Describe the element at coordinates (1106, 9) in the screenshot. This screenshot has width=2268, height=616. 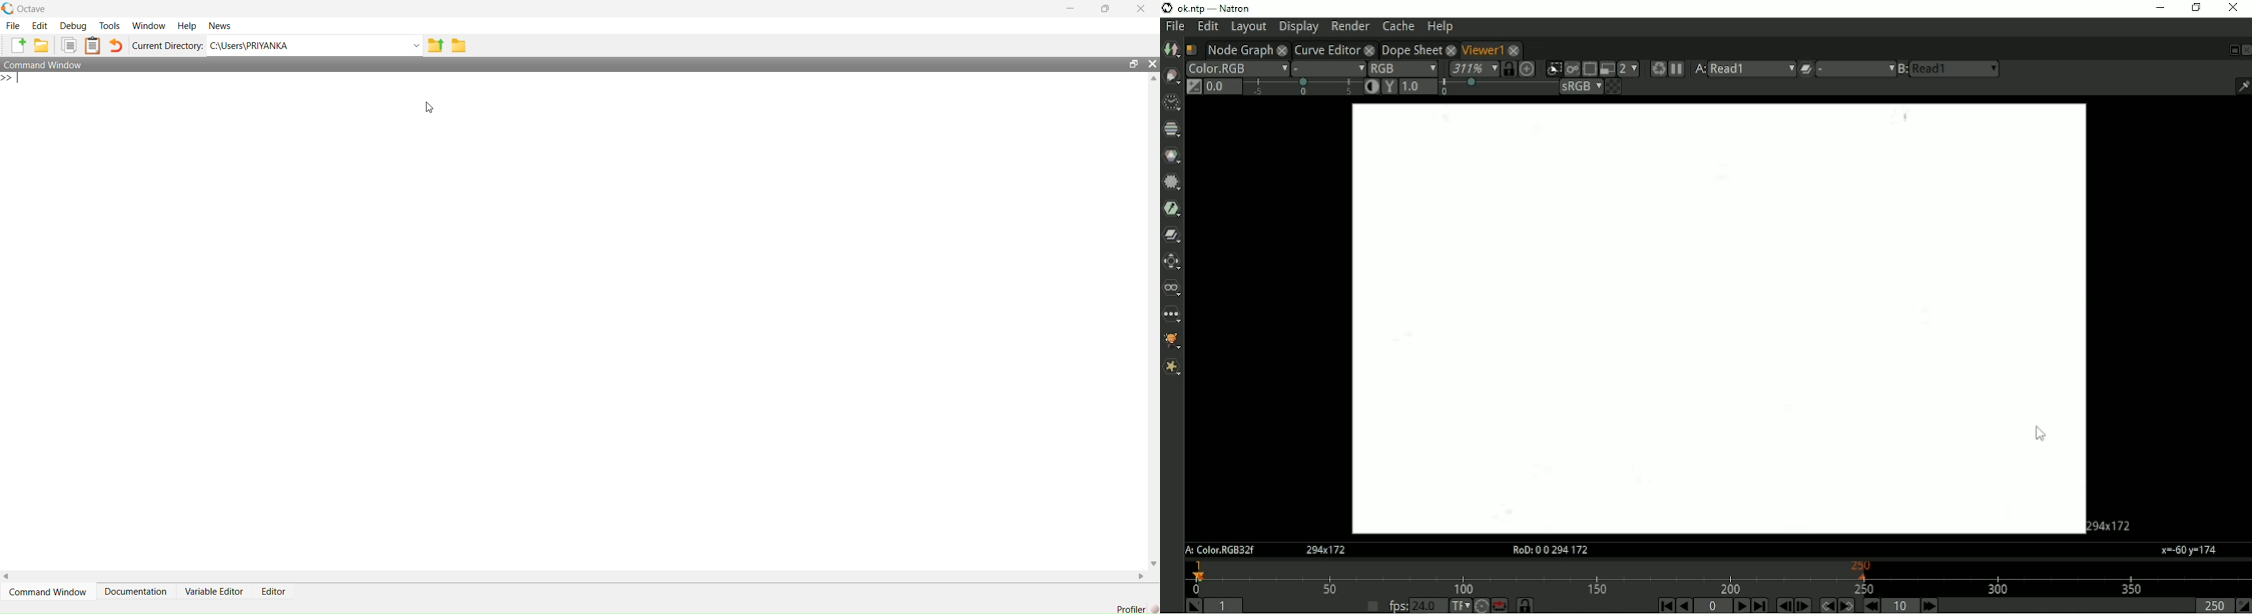
I see `restore` at that location.